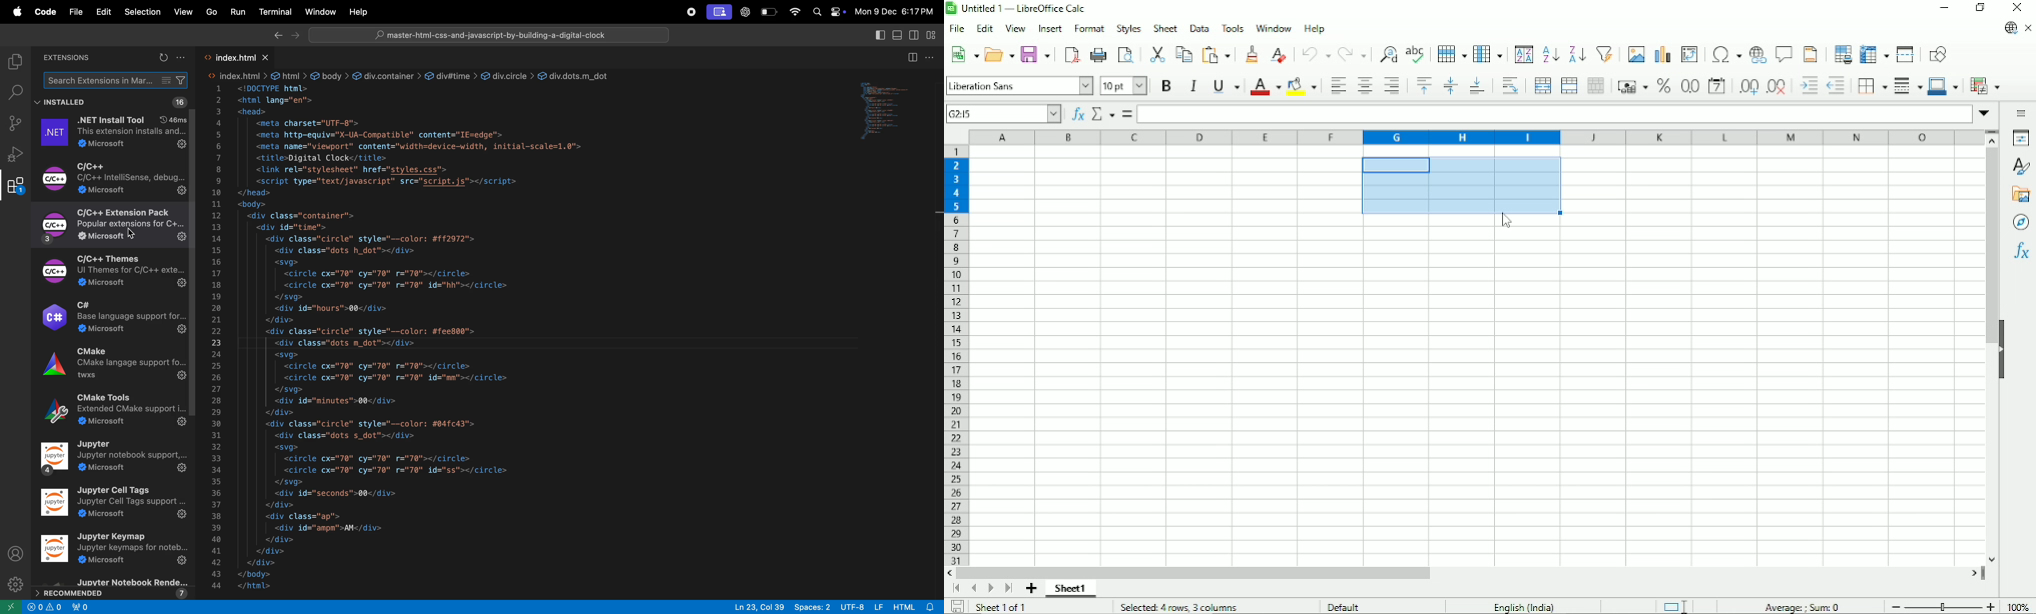 This screenshot has height=616, width=2044. Describe the element at coordinates (1302, 86) in the screenshot. I see `Background color` at that location.